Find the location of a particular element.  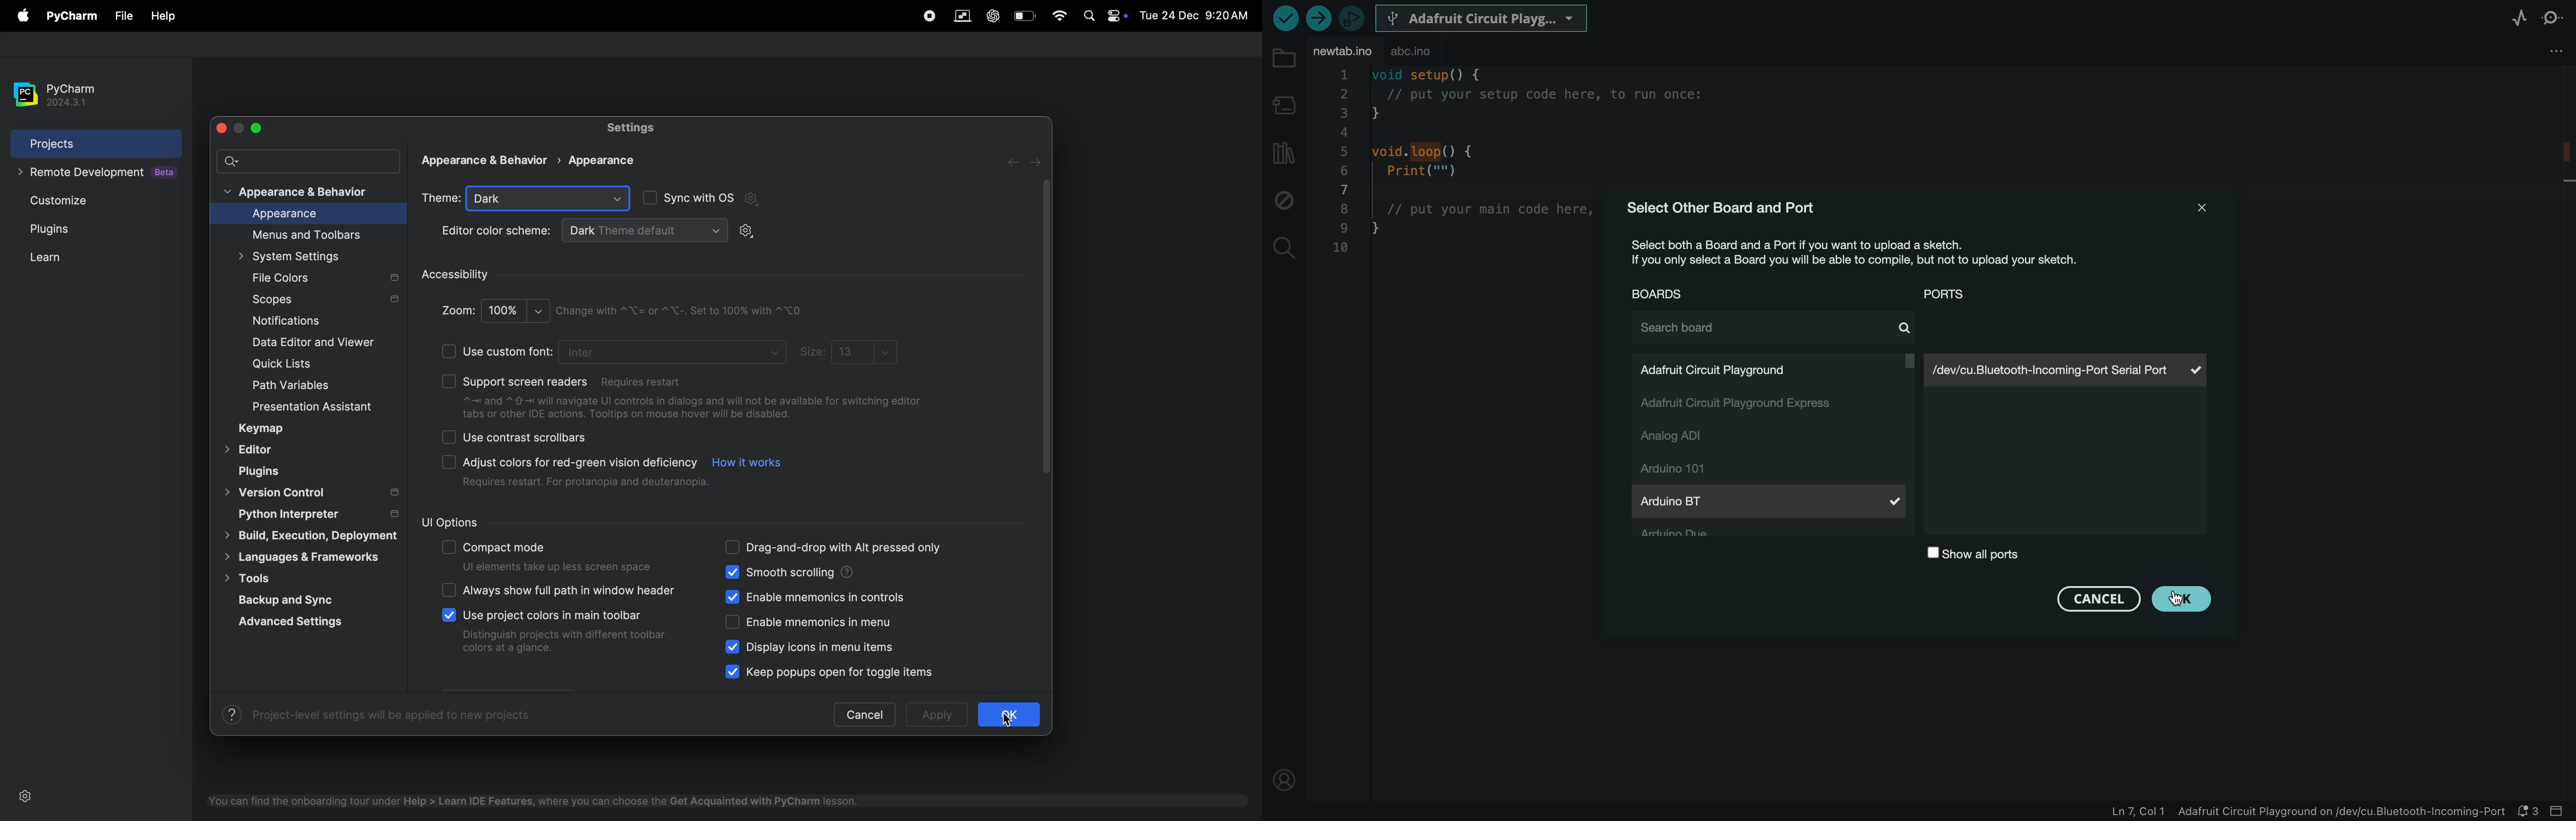

spotlight search is located at coordinates (1090, 16).